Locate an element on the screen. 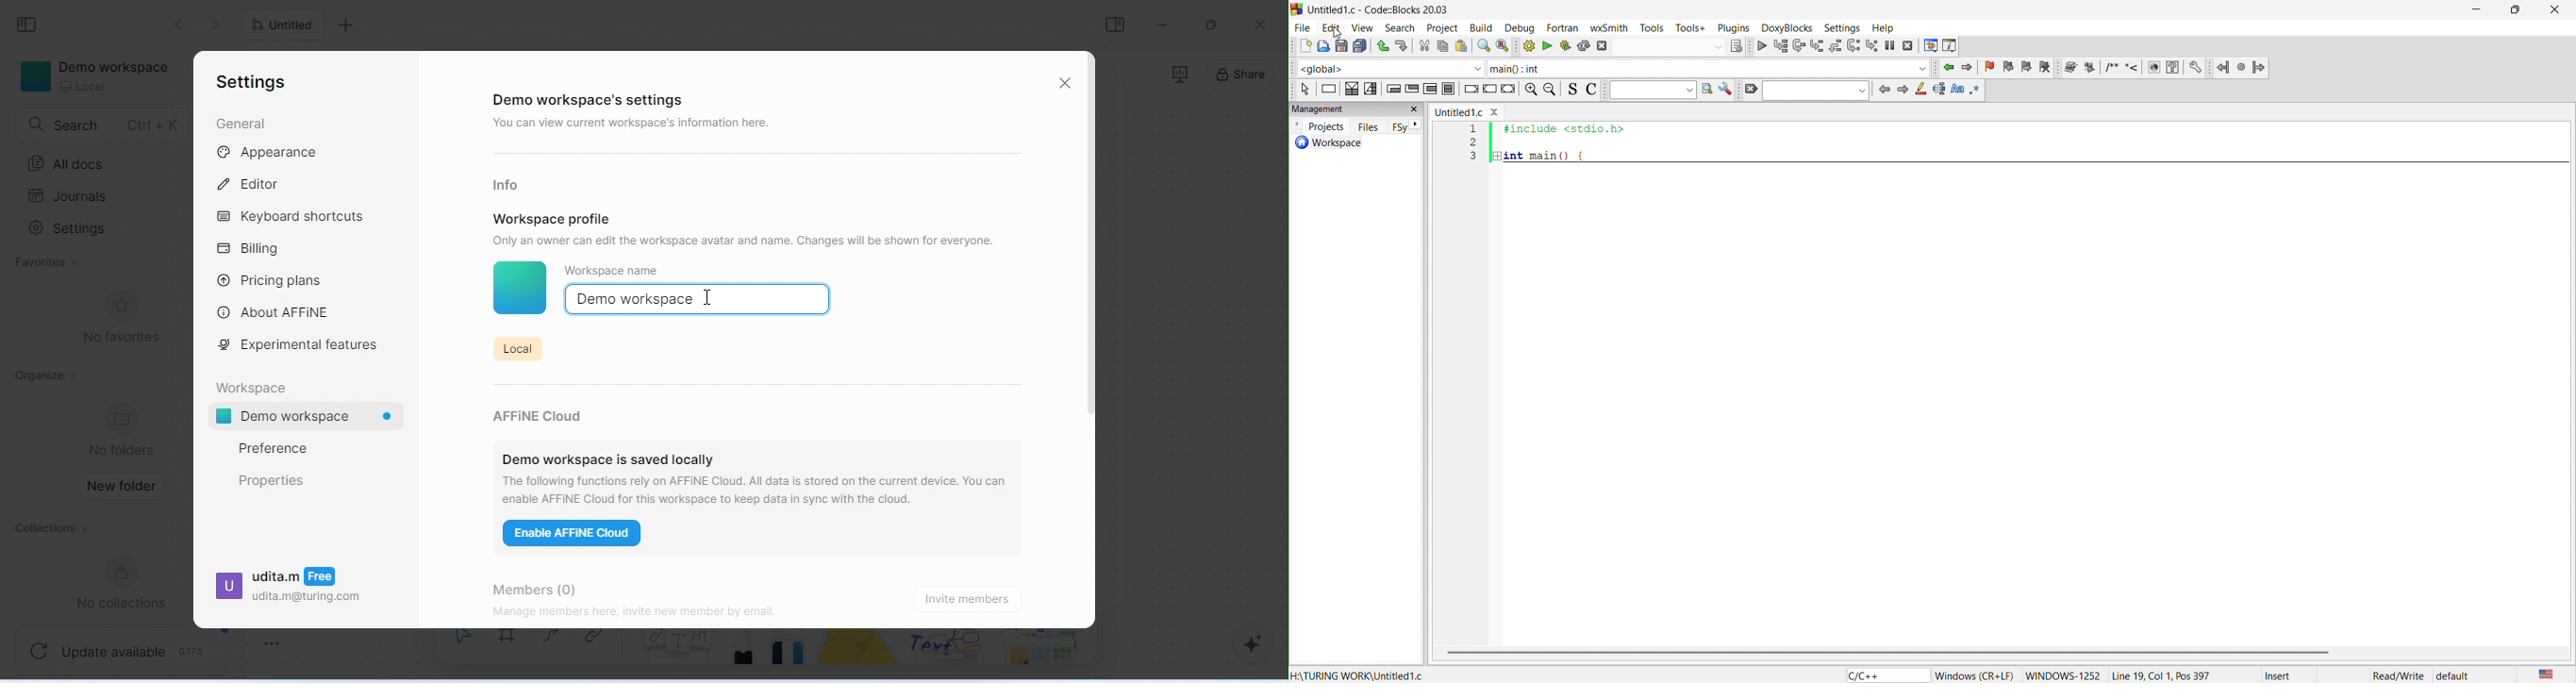  block instruction is located at coordinates (1449, 88).